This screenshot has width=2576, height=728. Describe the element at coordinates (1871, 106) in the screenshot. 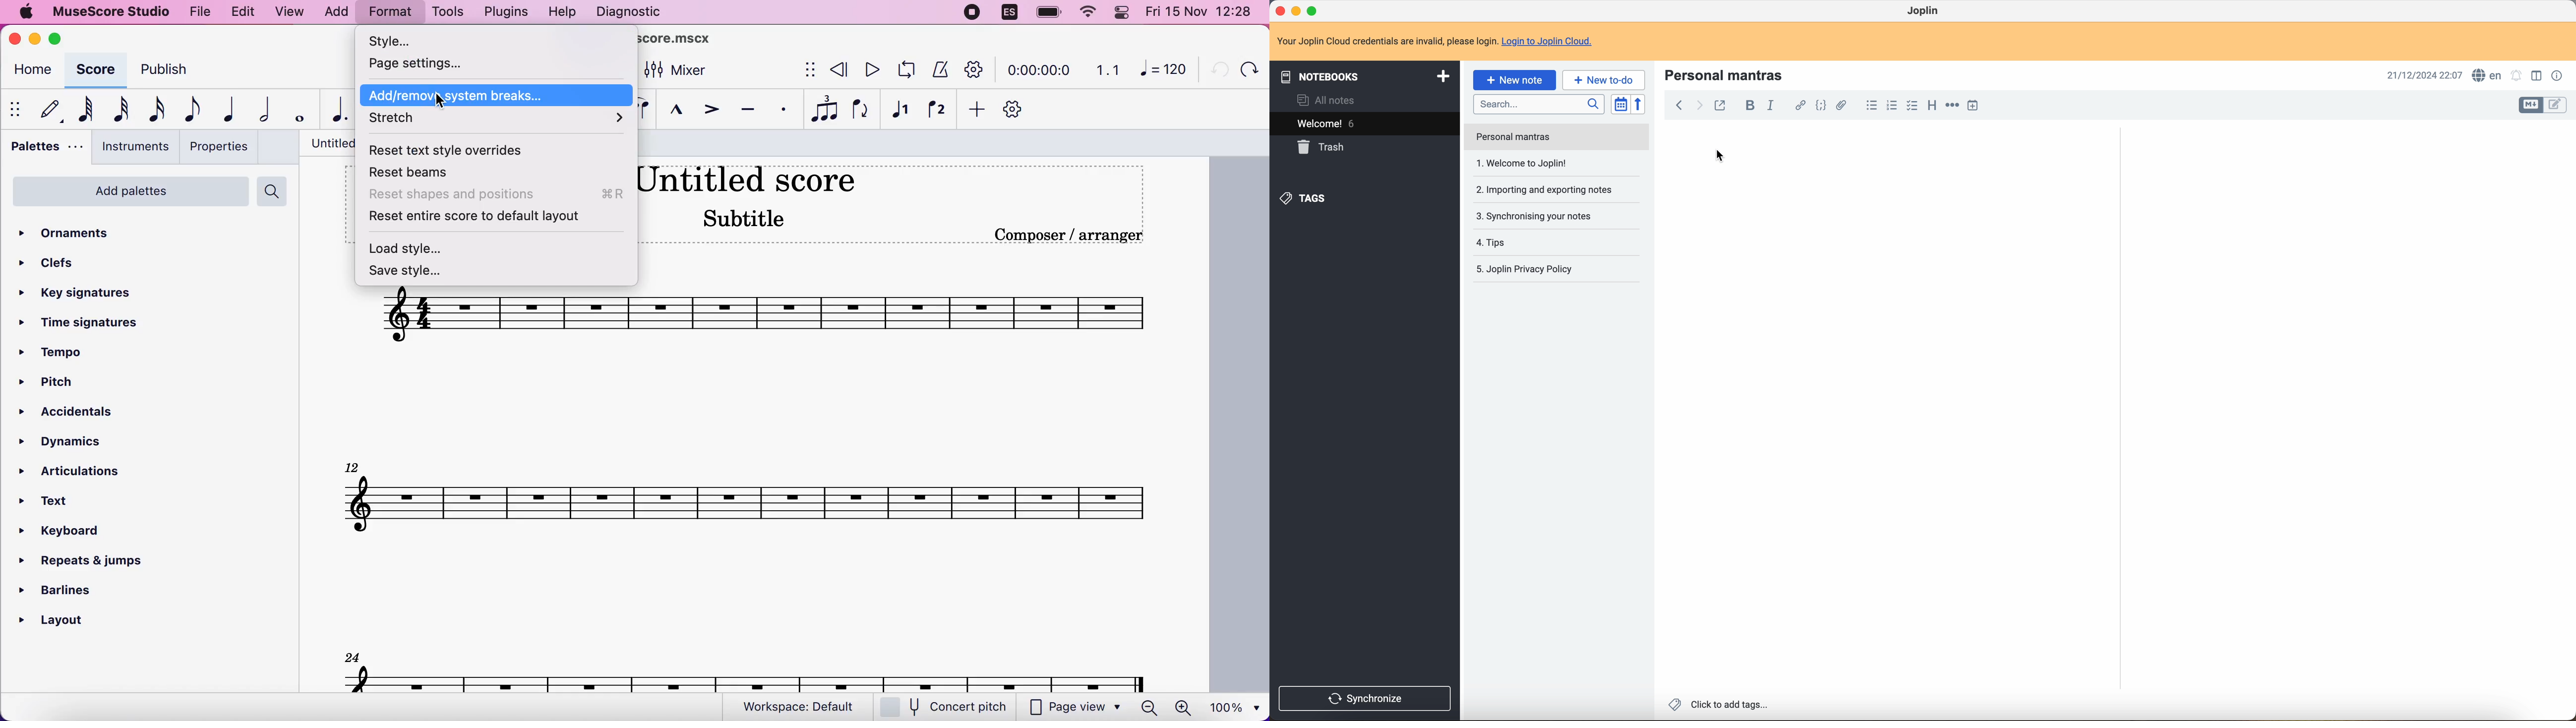

I see `bulleted list` at that location.